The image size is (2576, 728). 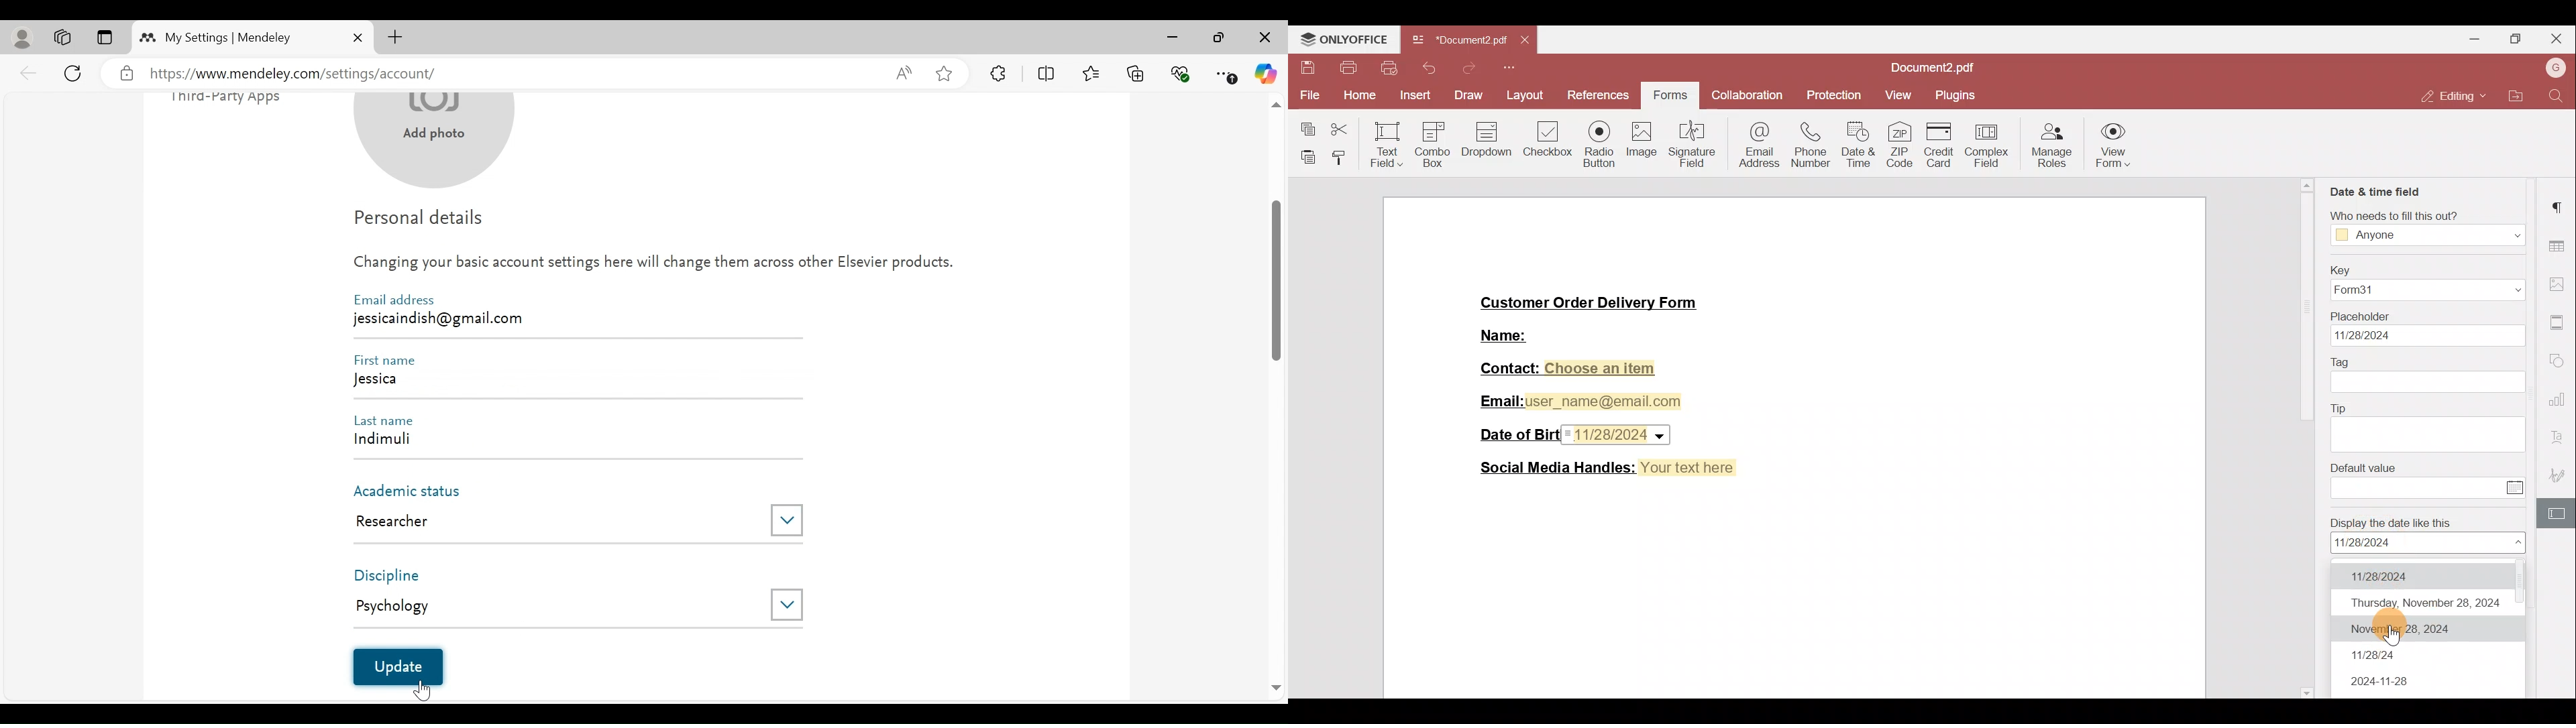 I want to click on Maximize, so click(x=1219, y=39).